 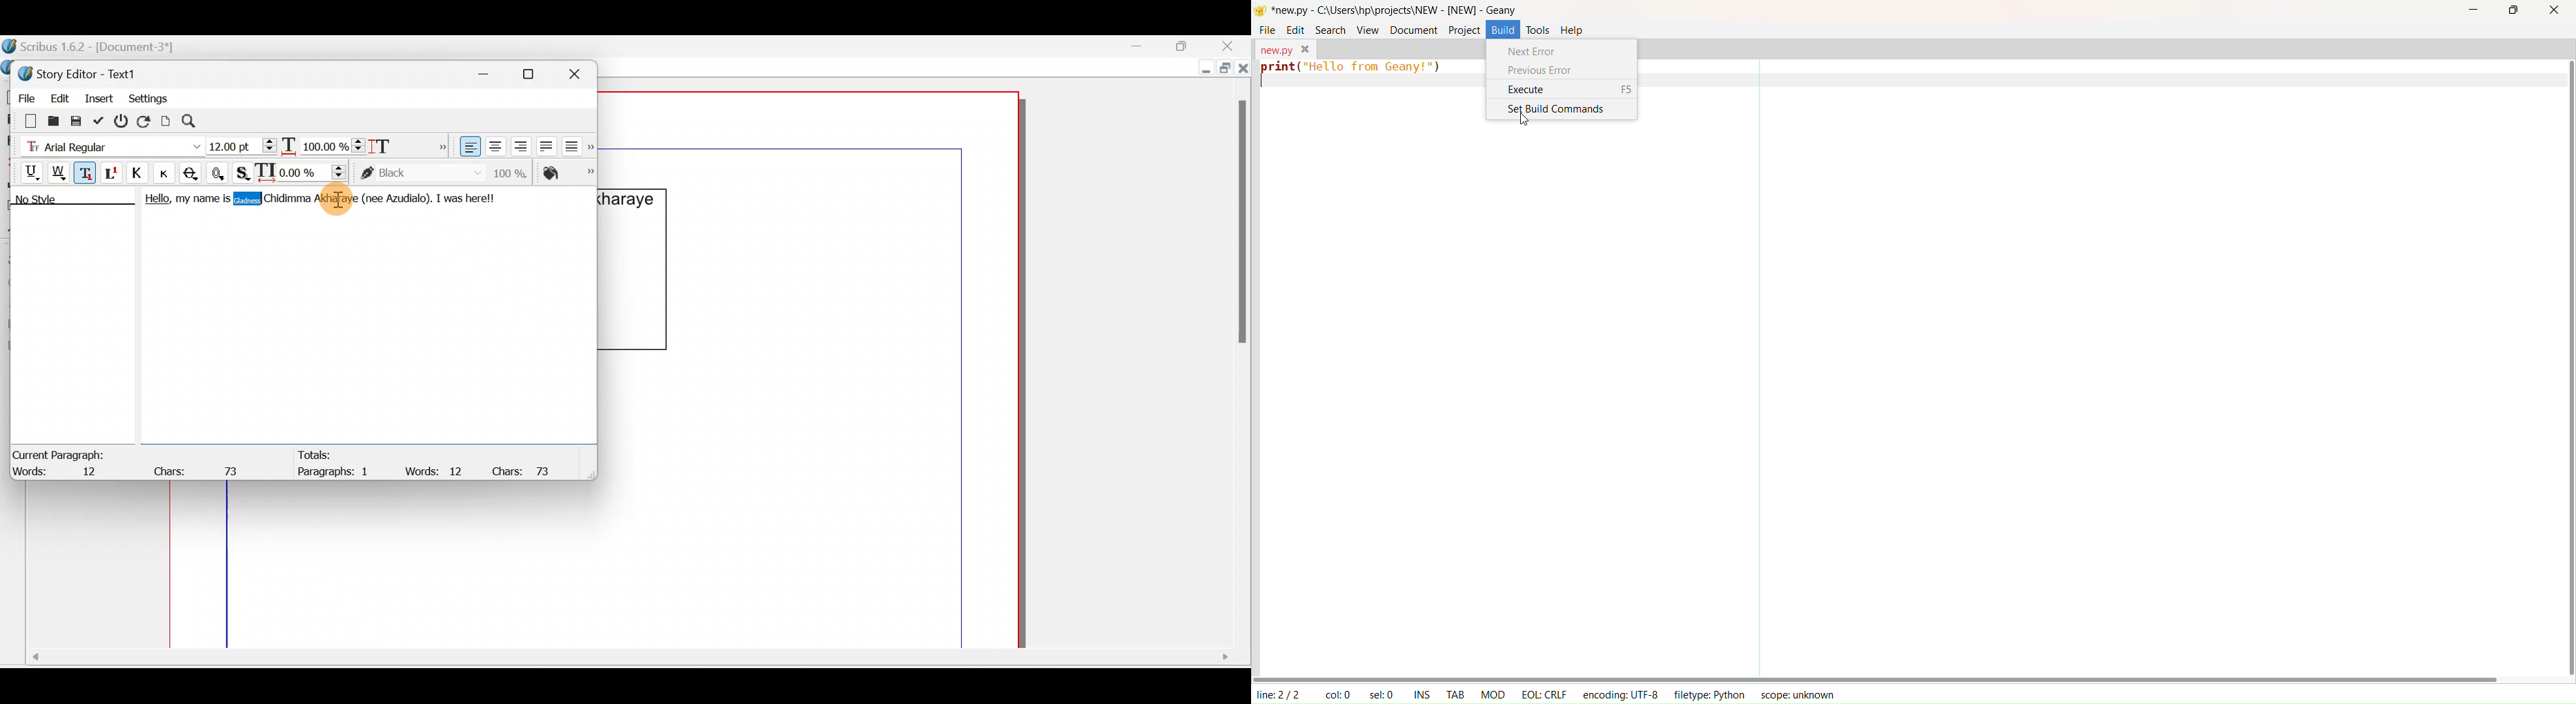 I want to click on (nee, so click(x=371, y=198).